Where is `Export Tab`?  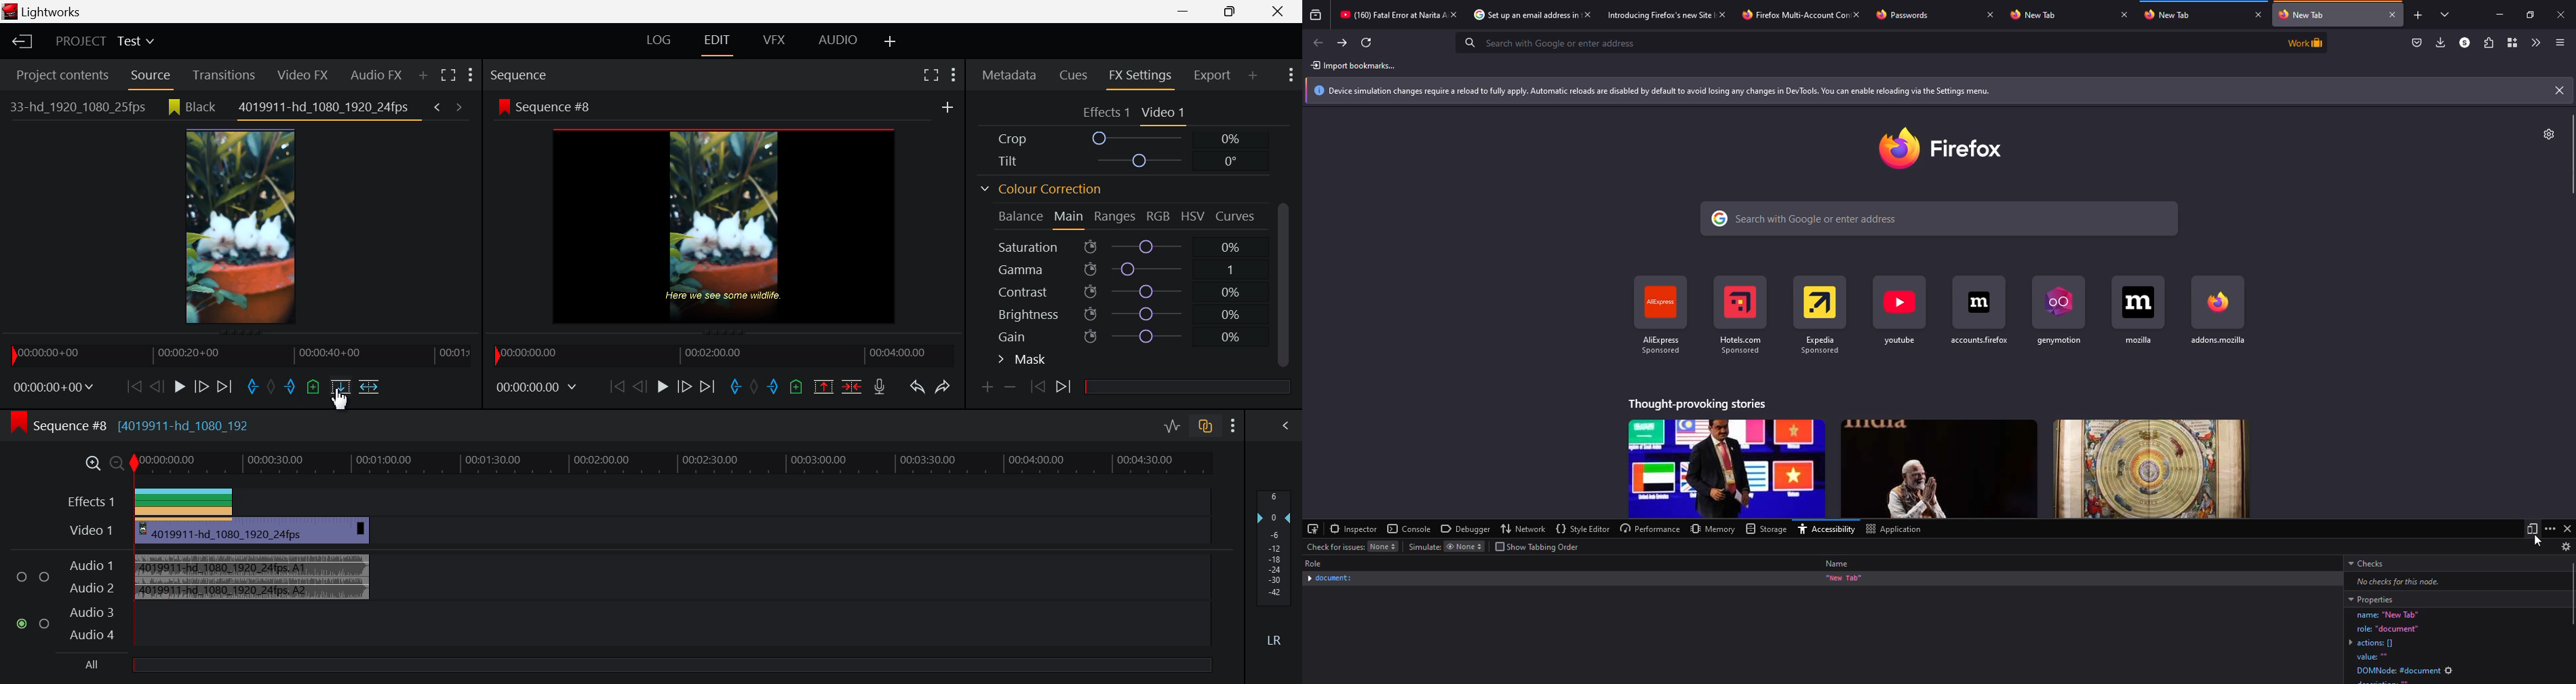 Export Tab is located at coordinates (1211, 75).